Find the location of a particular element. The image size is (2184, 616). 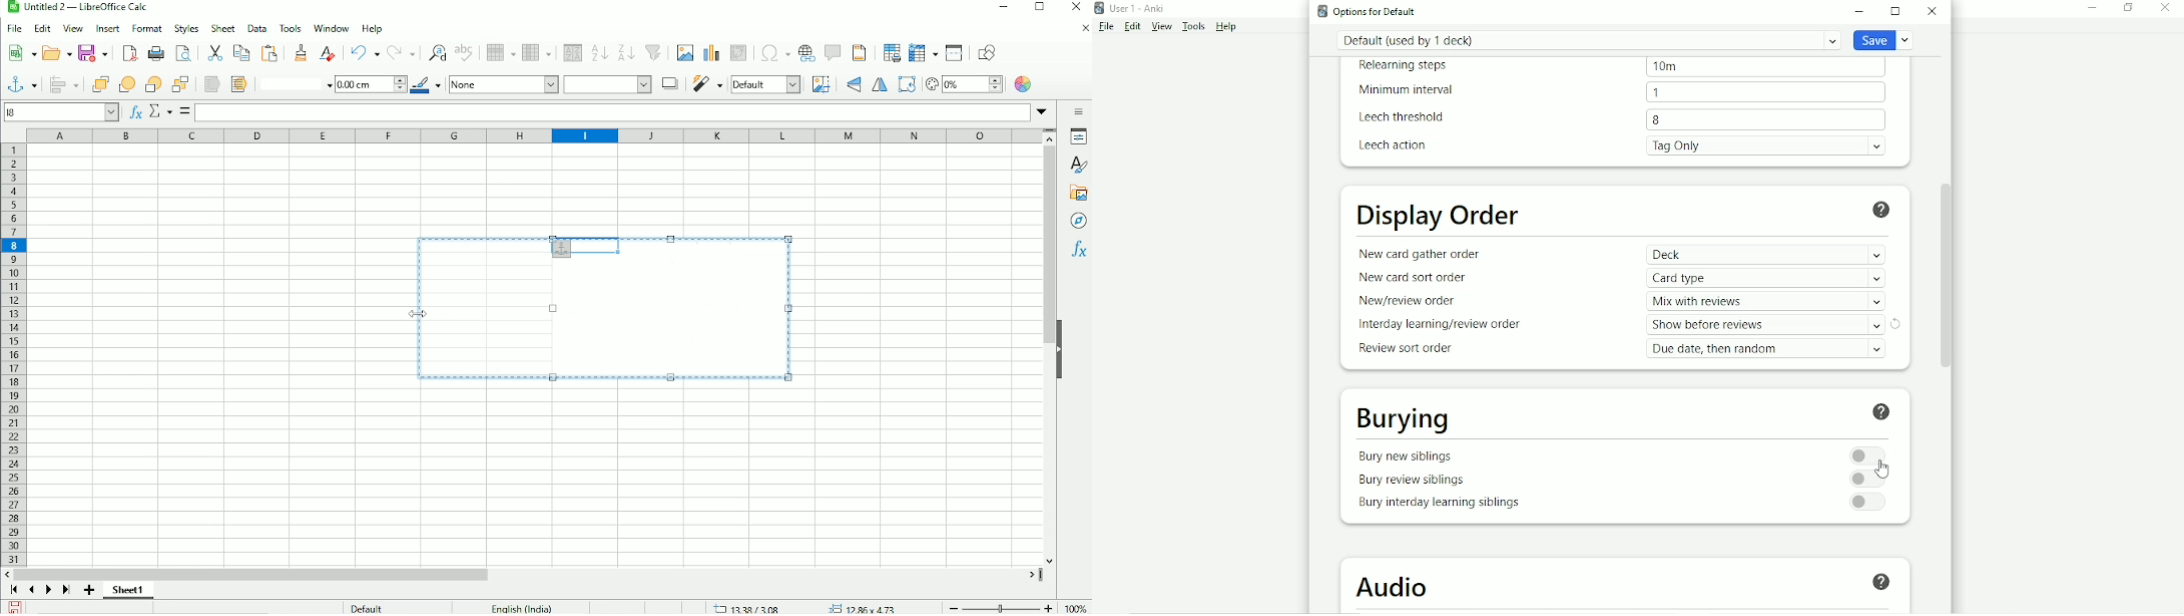

Minimum interval is located at coordinates (1411, 90).